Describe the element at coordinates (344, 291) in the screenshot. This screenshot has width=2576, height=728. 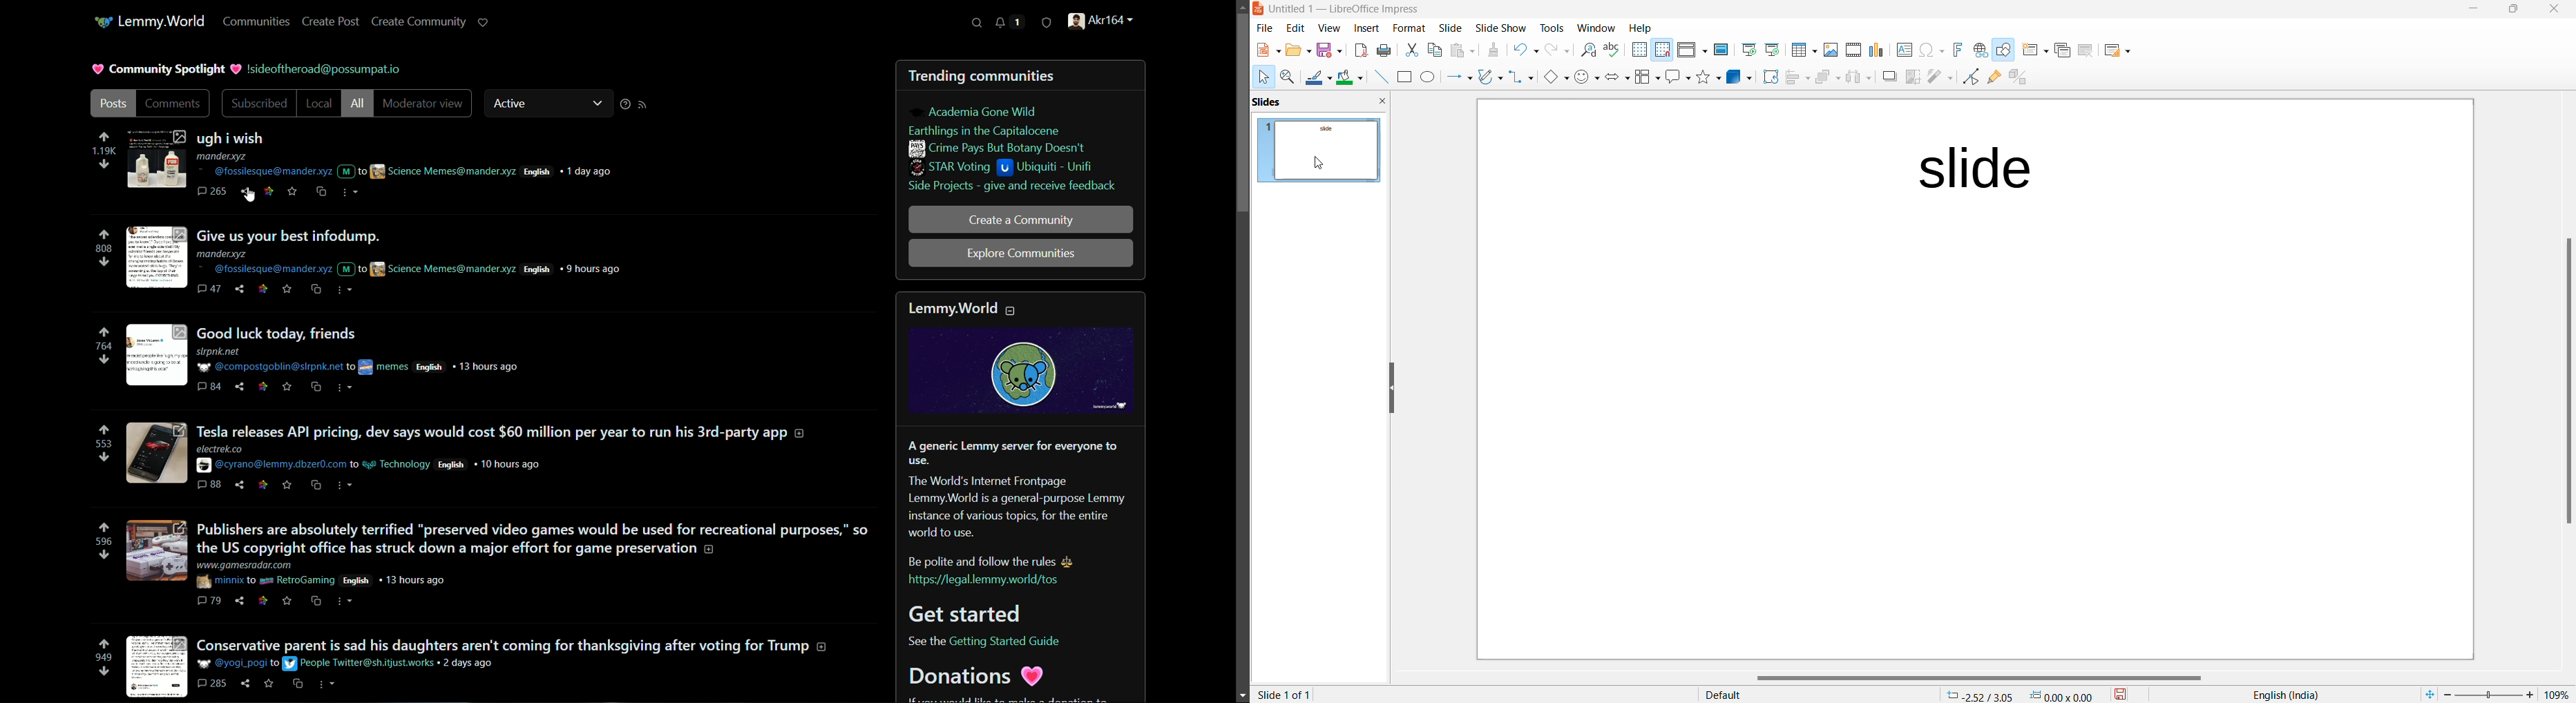
I see `more actions` at that location.